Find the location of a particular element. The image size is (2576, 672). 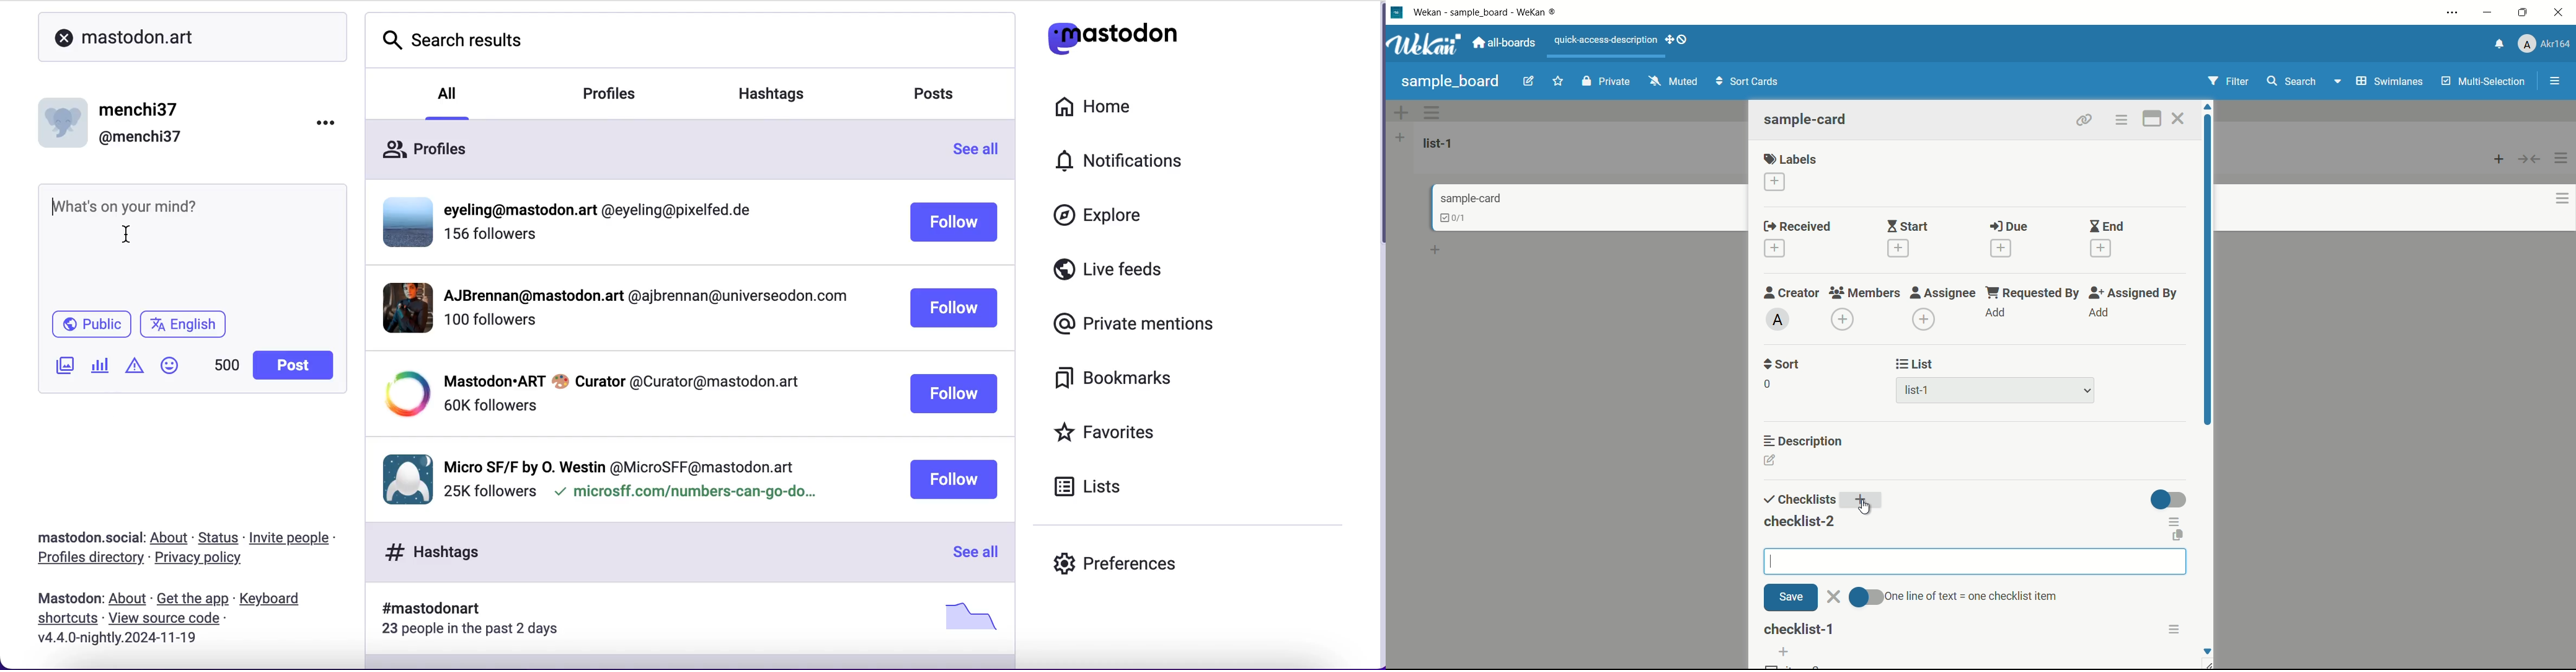

close is located at coordinates (1834, 597).